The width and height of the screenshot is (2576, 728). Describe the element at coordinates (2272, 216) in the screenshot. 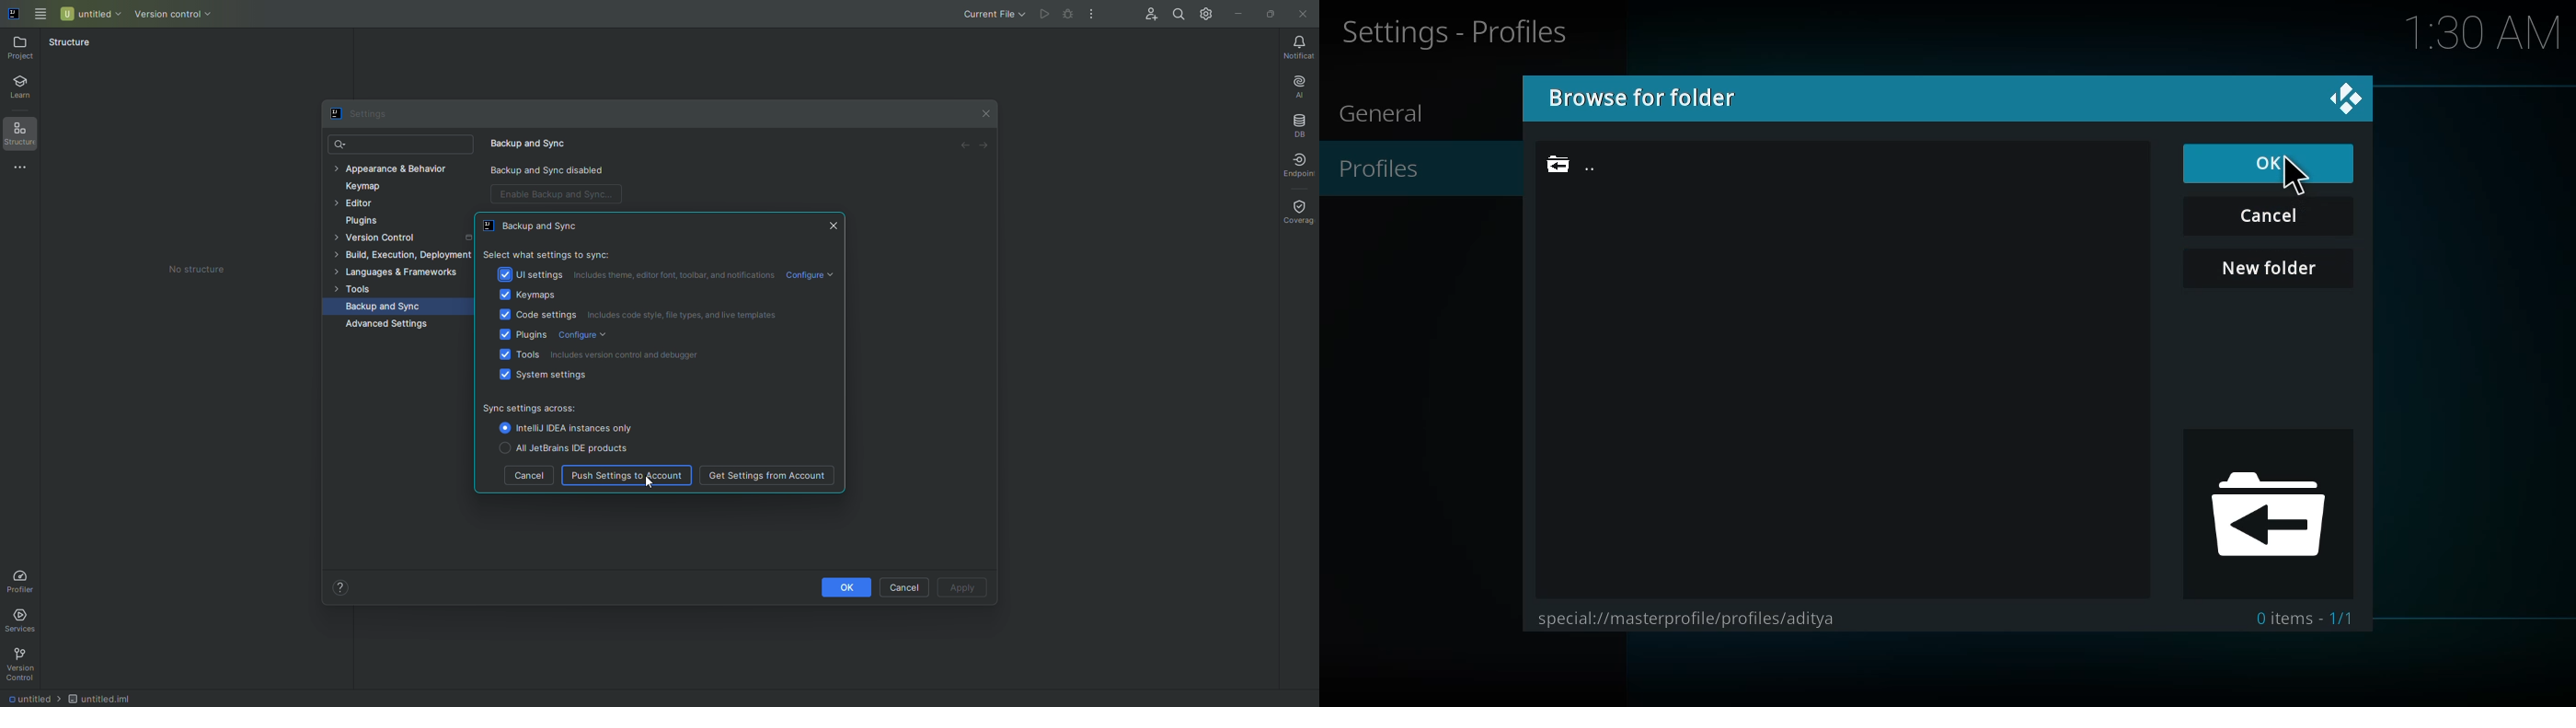

I see `cancel` at that location.